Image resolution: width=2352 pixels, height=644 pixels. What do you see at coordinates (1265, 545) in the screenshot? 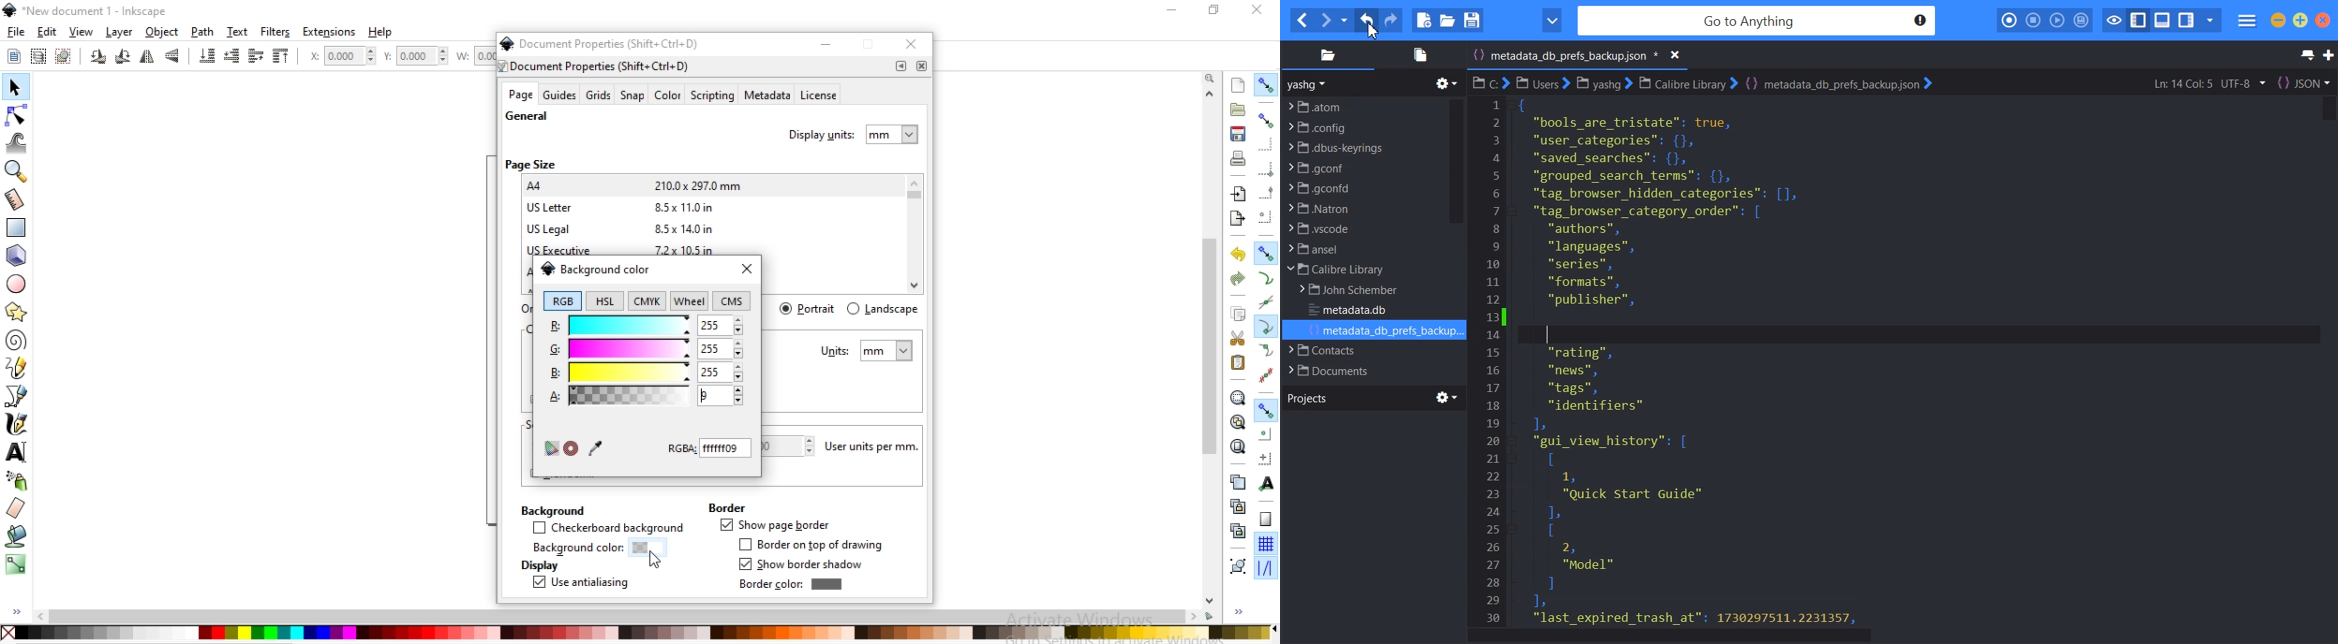
I see `snap to grid` at bounding box center [1265, 545].